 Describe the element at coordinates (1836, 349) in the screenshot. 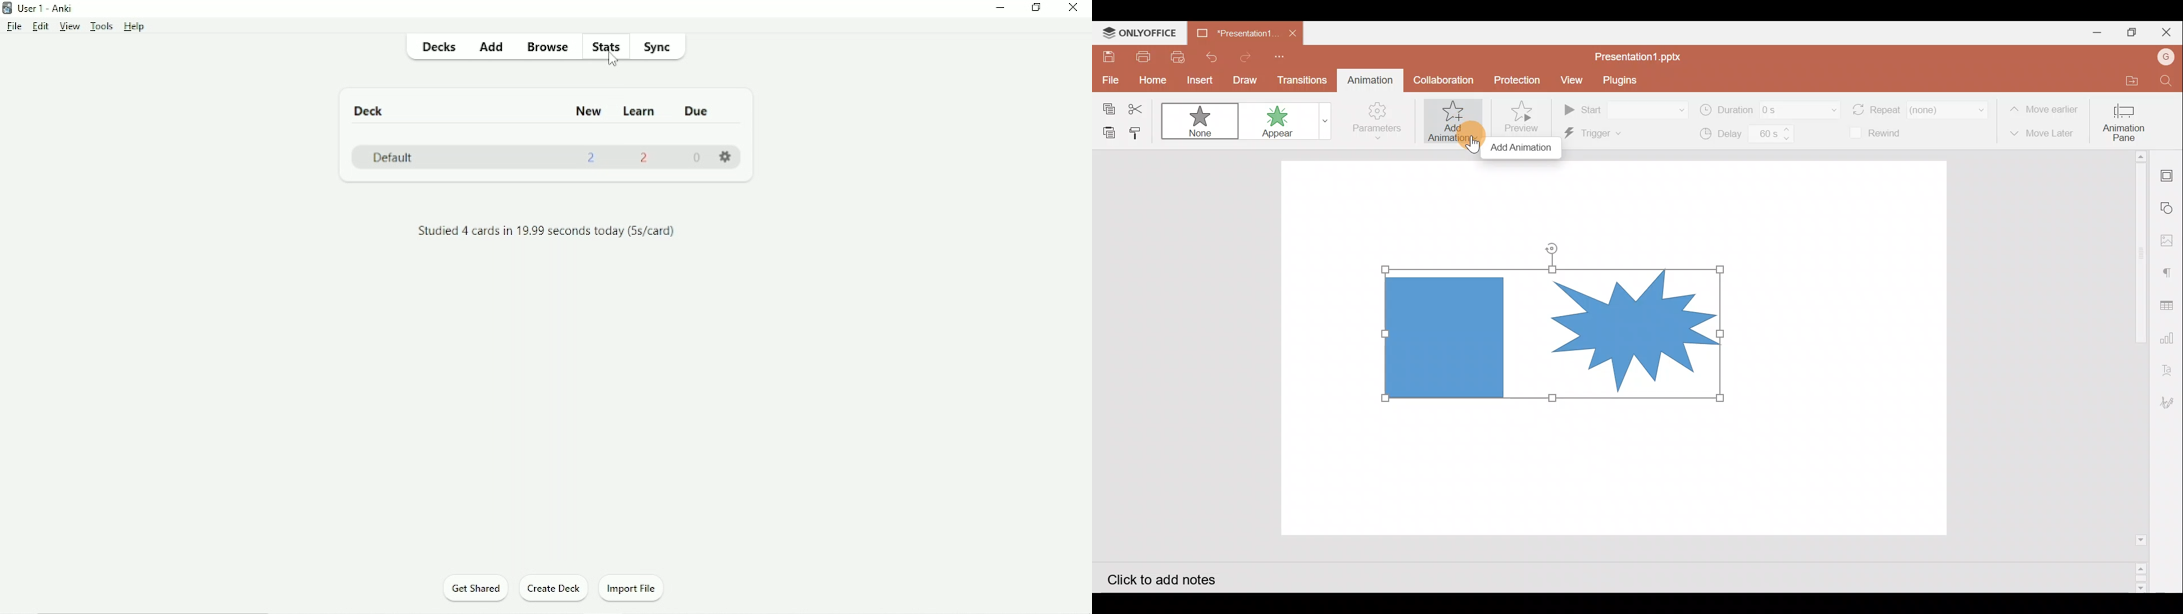

I see `Presentation slide` at that location.